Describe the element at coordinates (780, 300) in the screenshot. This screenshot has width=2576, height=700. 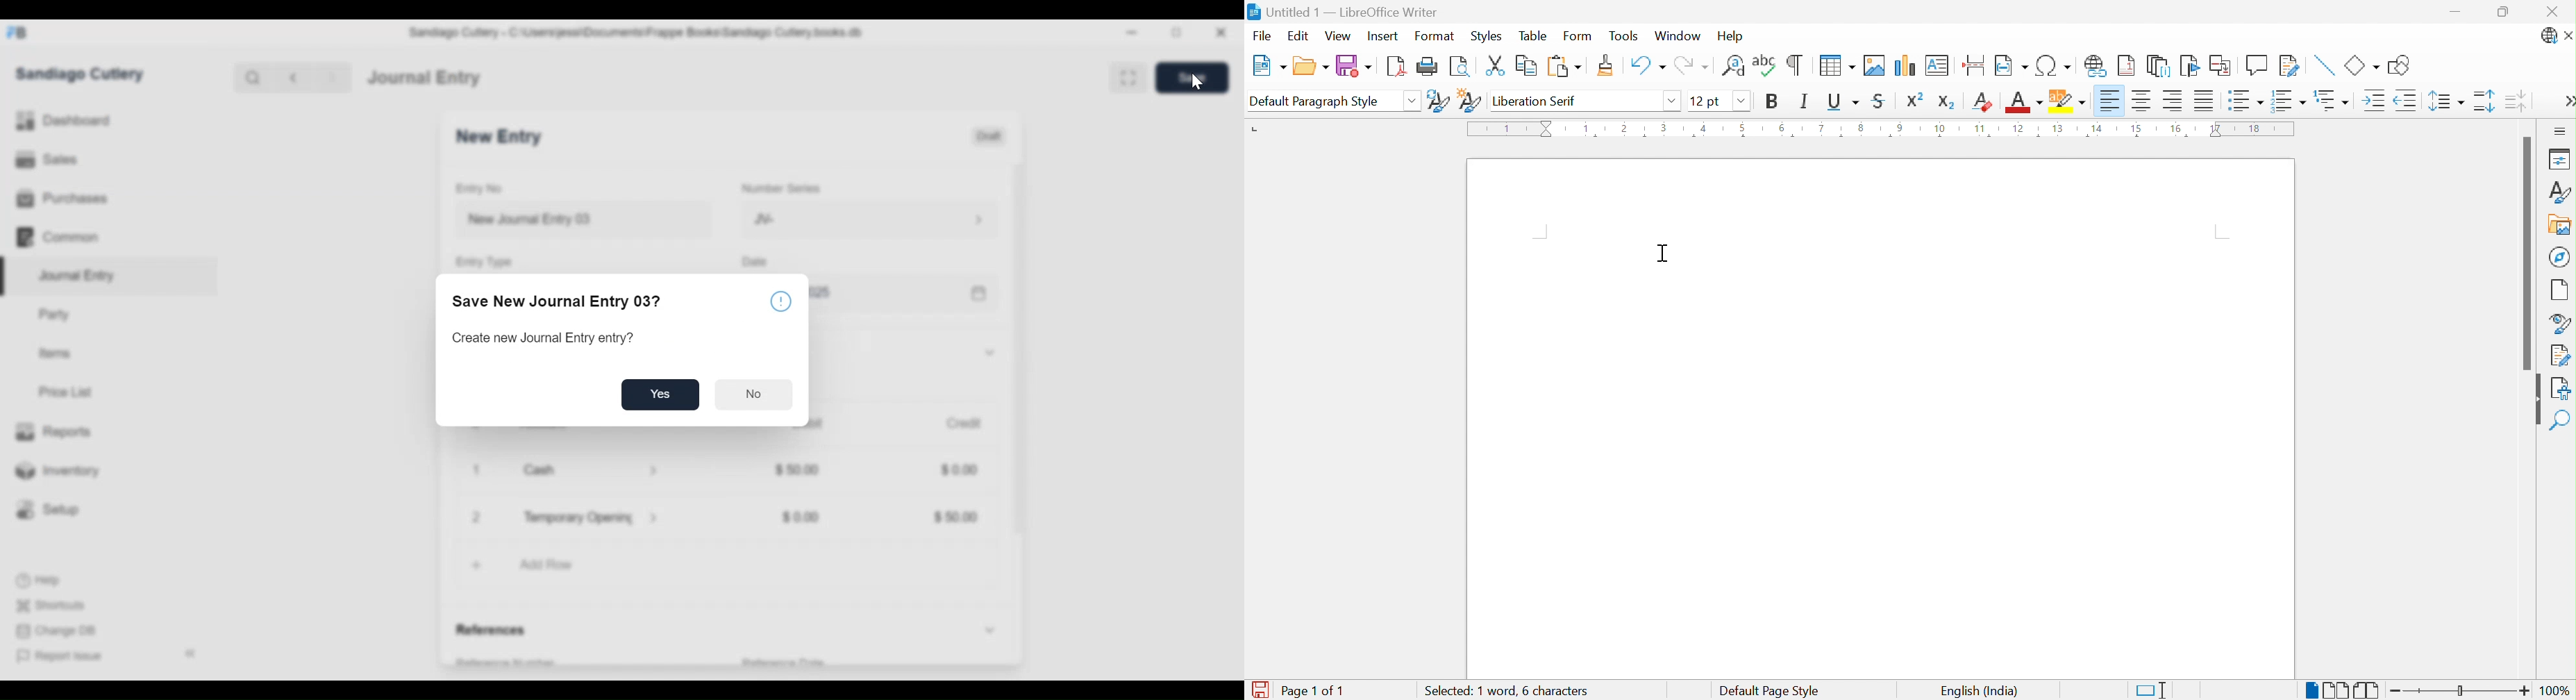
I see `information` at that location.